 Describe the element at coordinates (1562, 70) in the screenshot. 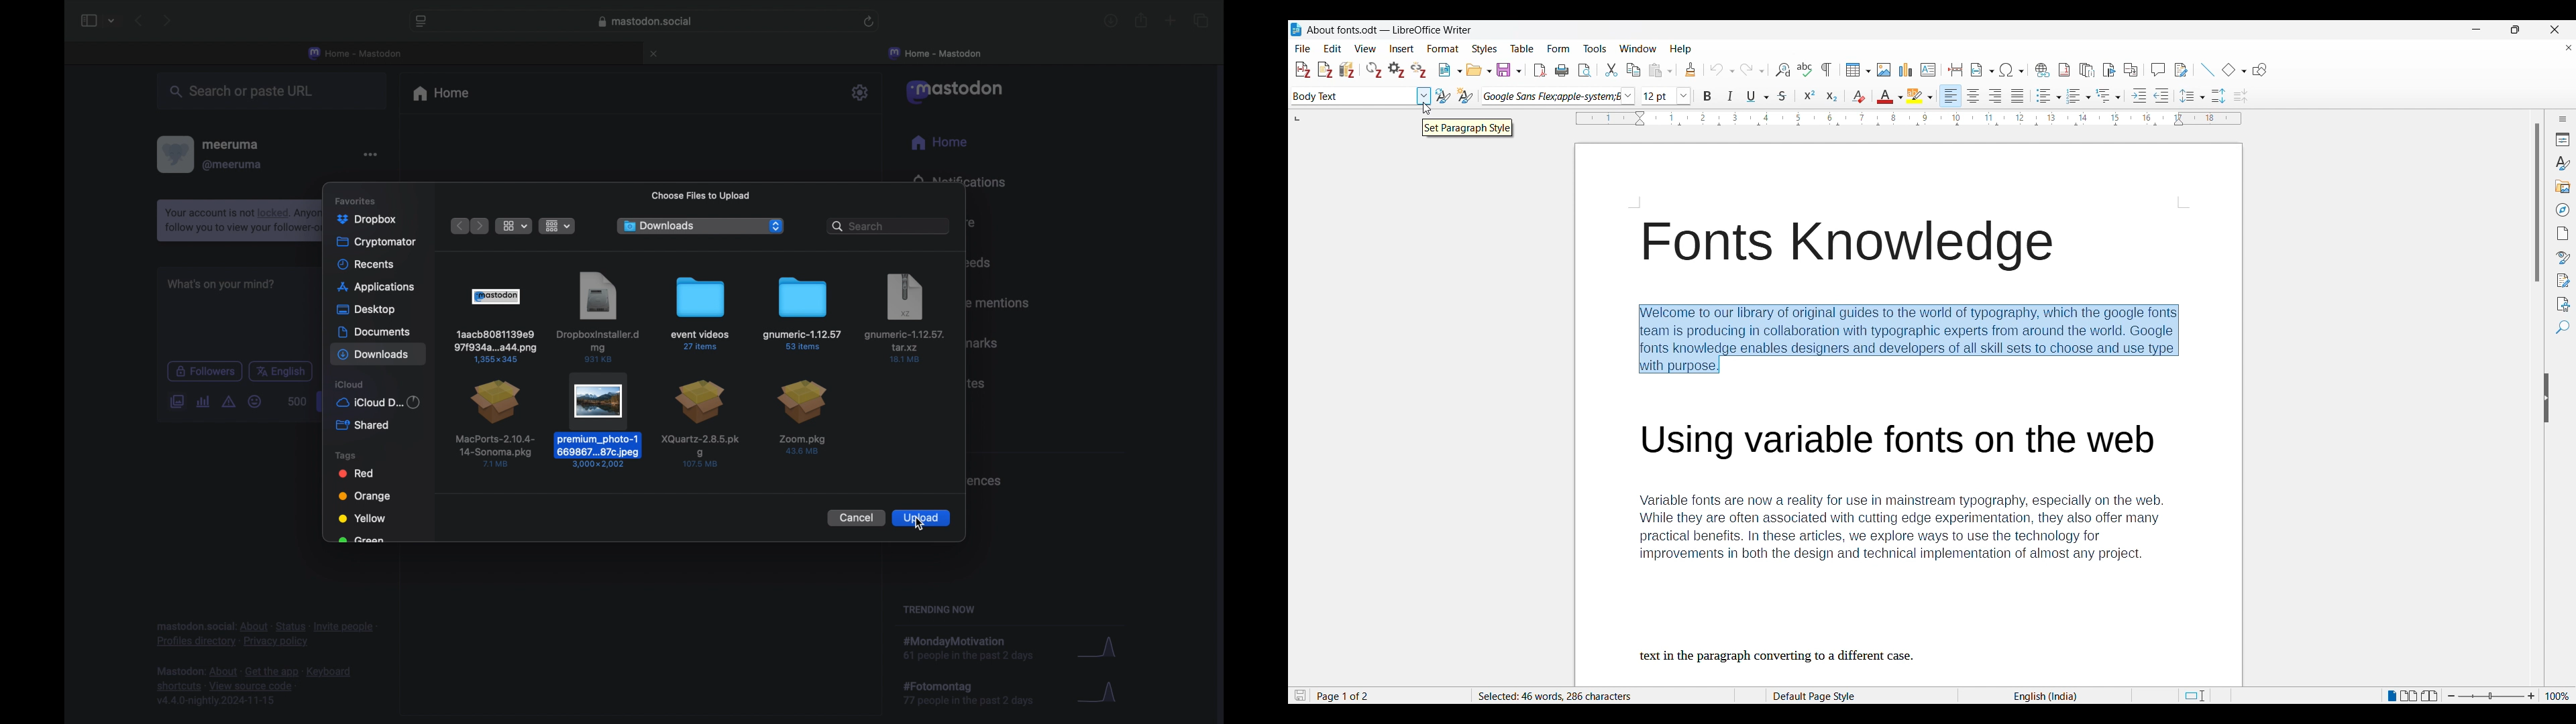

I see `Print` at that location.